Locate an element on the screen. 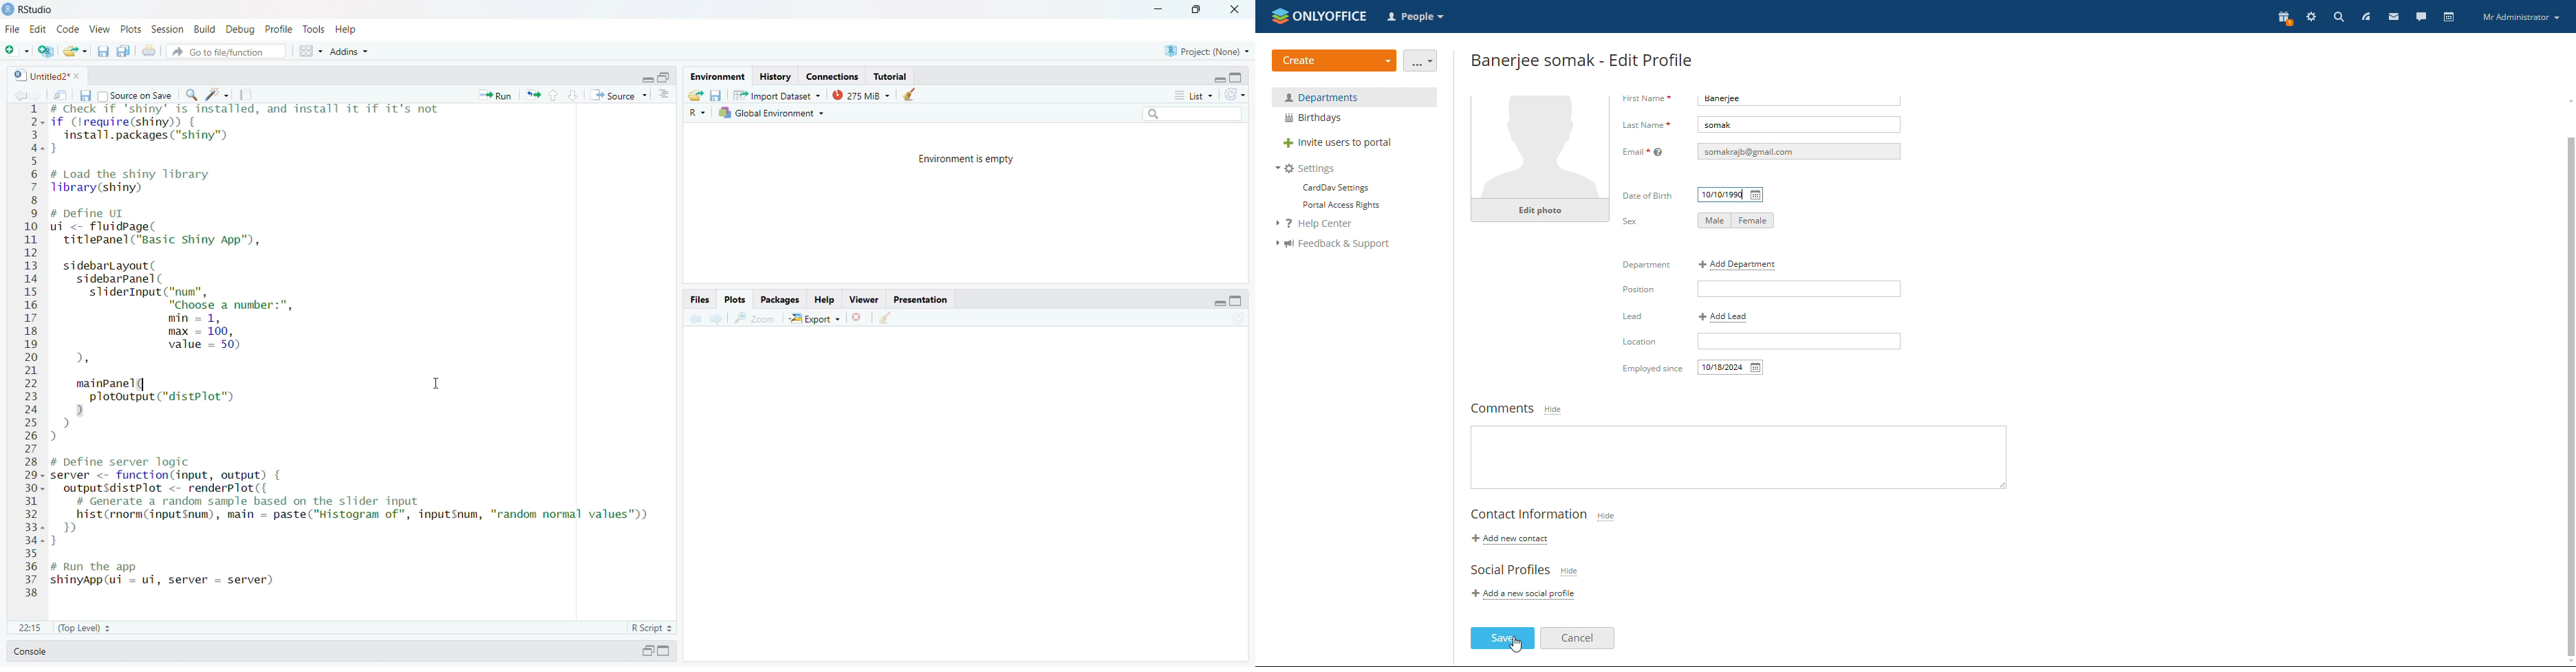 This screenshot has height=672, width=2576. Environment is empty is located at coordinates (969, 160).